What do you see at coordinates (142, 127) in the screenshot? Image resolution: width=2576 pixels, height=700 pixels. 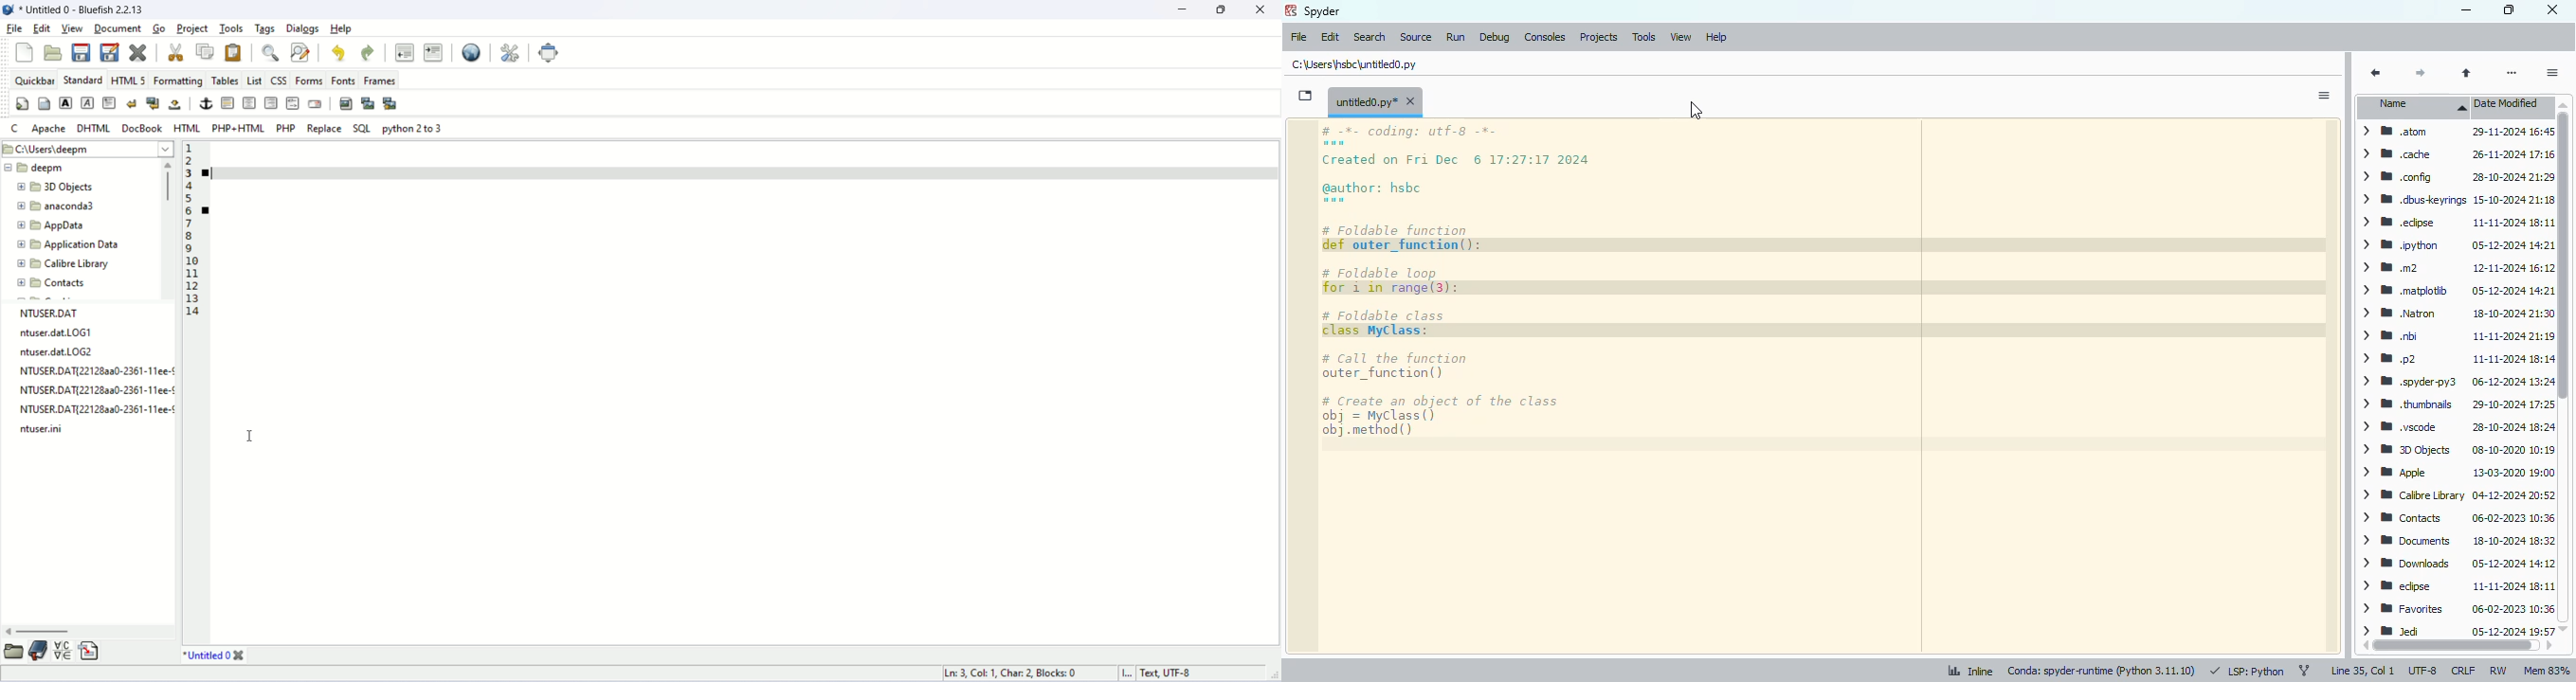 I see `DocBook` at bounding box center [142, 127].